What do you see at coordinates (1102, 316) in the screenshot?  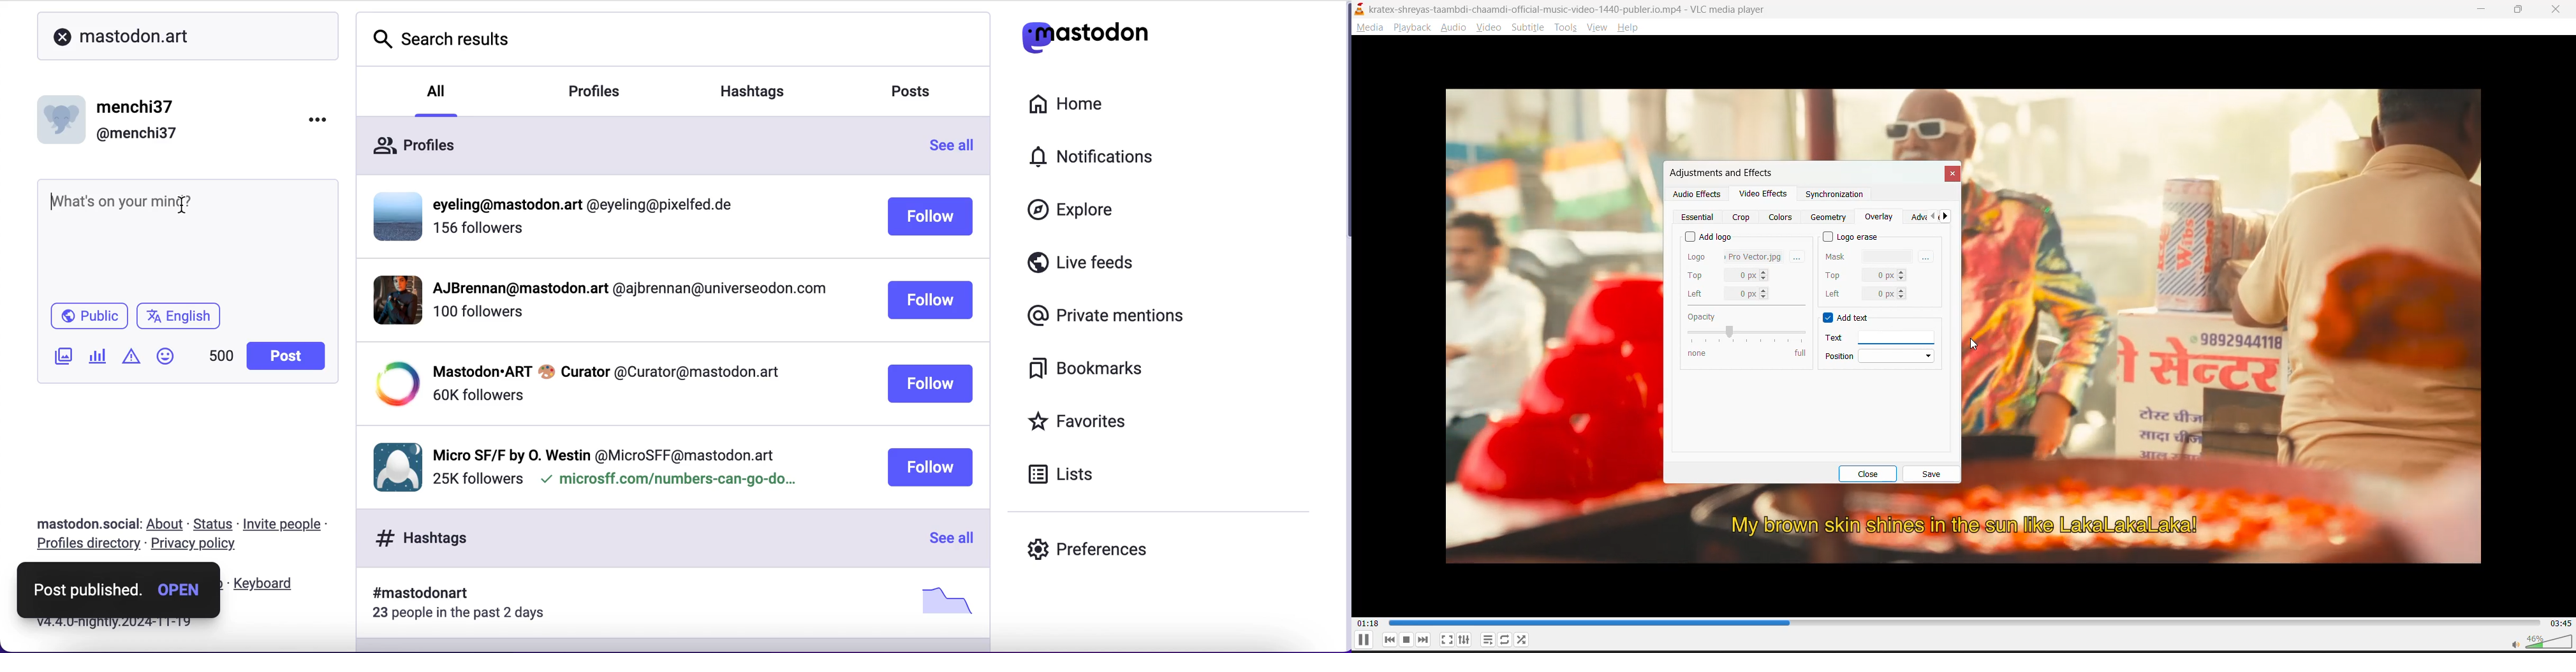 I see `private mentions` at bounding box center [1102, 316].